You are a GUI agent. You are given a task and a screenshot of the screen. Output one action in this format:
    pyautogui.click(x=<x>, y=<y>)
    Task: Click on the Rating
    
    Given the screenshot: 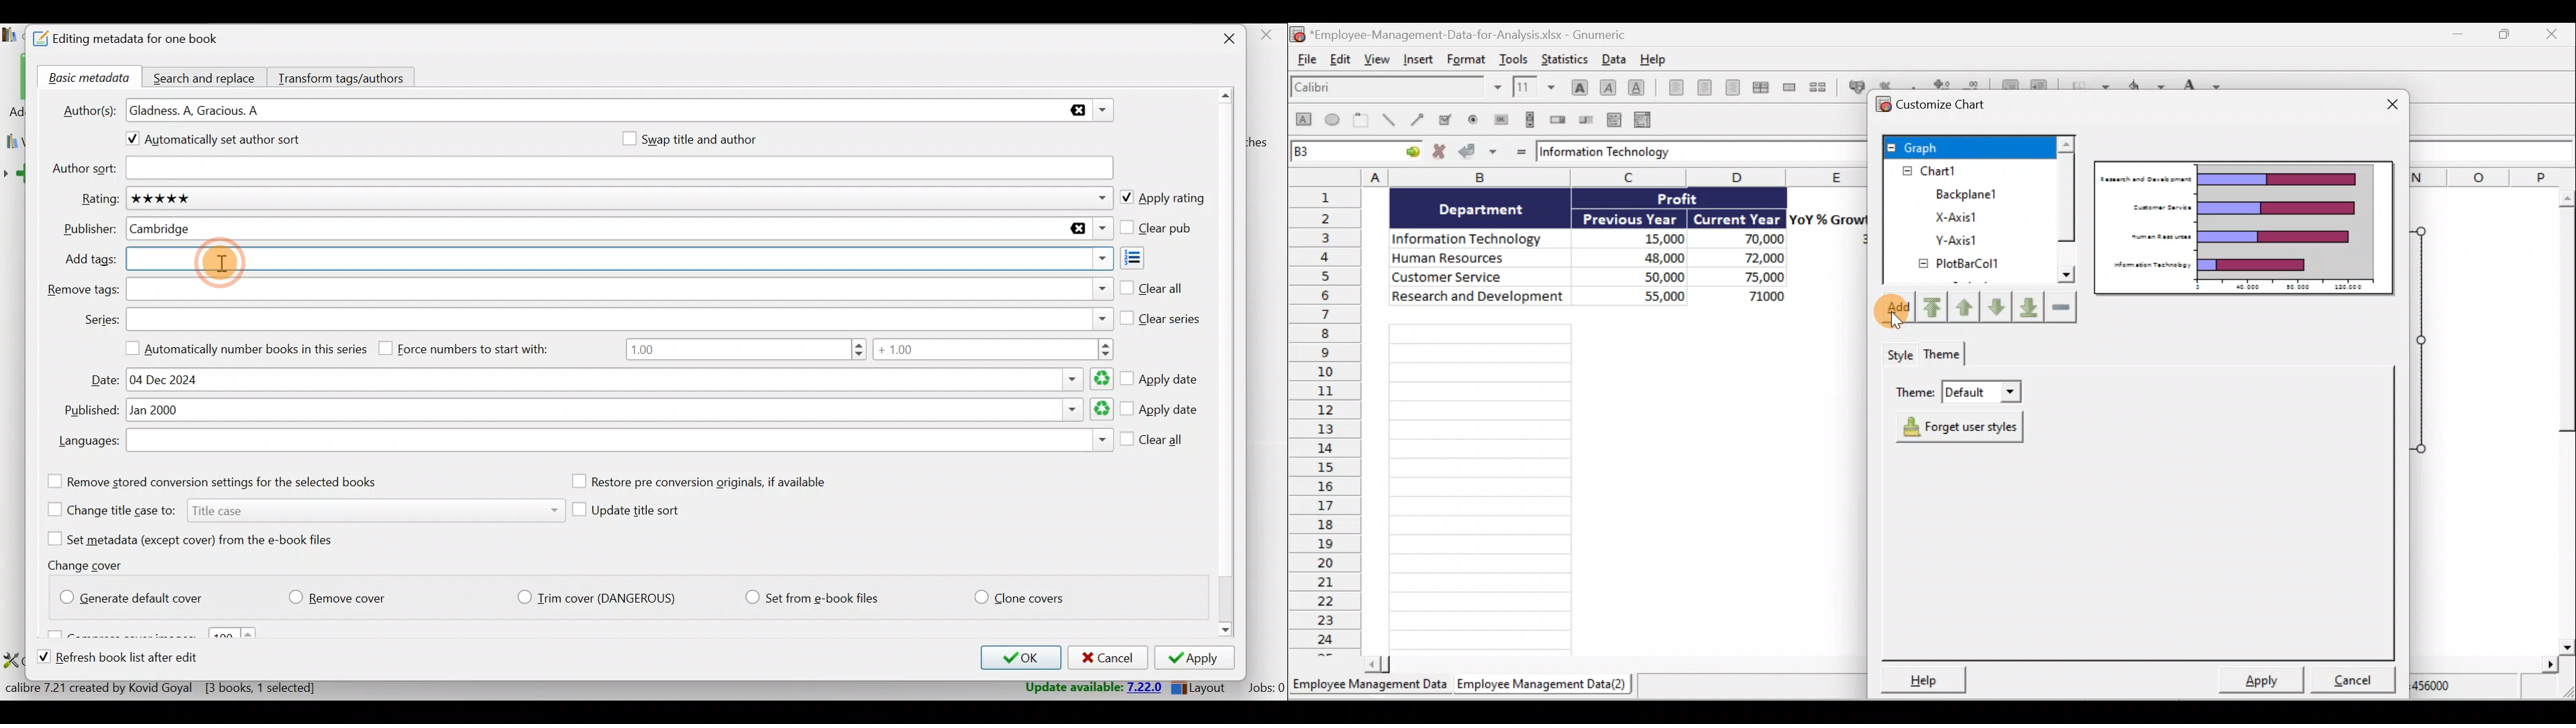 What is the action you would take?
    pyautogui.click(x=622, y=200)
    